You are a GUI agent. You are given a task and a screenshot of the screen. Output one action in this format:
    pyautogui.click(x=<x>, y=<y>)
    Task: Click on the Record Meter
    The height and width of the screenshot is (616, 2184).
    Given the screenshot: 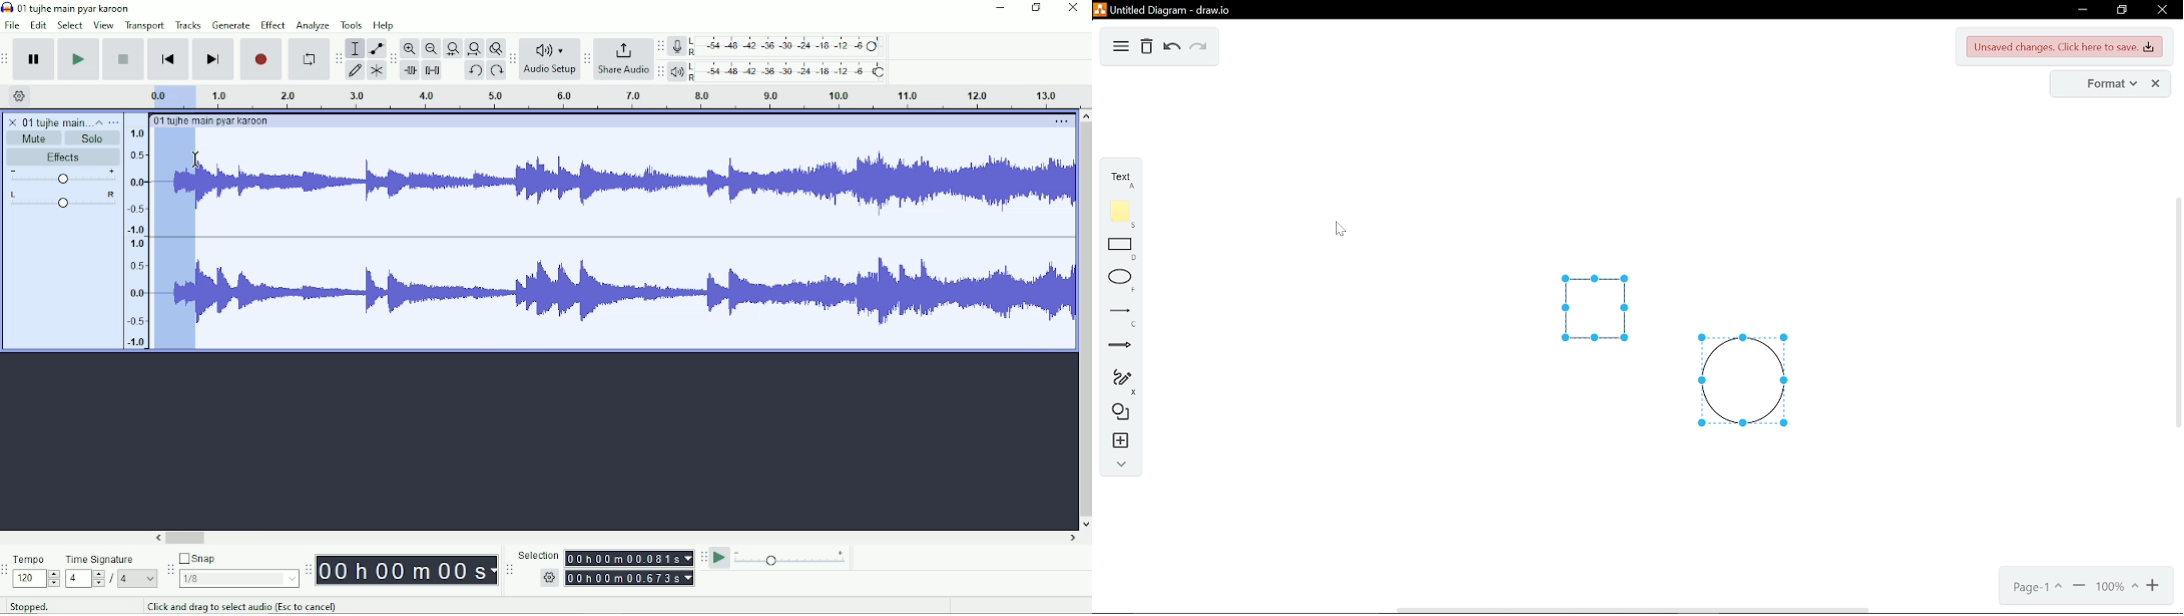 What is the action you would take?
    pyautogui.click(x=779, y=46)
    